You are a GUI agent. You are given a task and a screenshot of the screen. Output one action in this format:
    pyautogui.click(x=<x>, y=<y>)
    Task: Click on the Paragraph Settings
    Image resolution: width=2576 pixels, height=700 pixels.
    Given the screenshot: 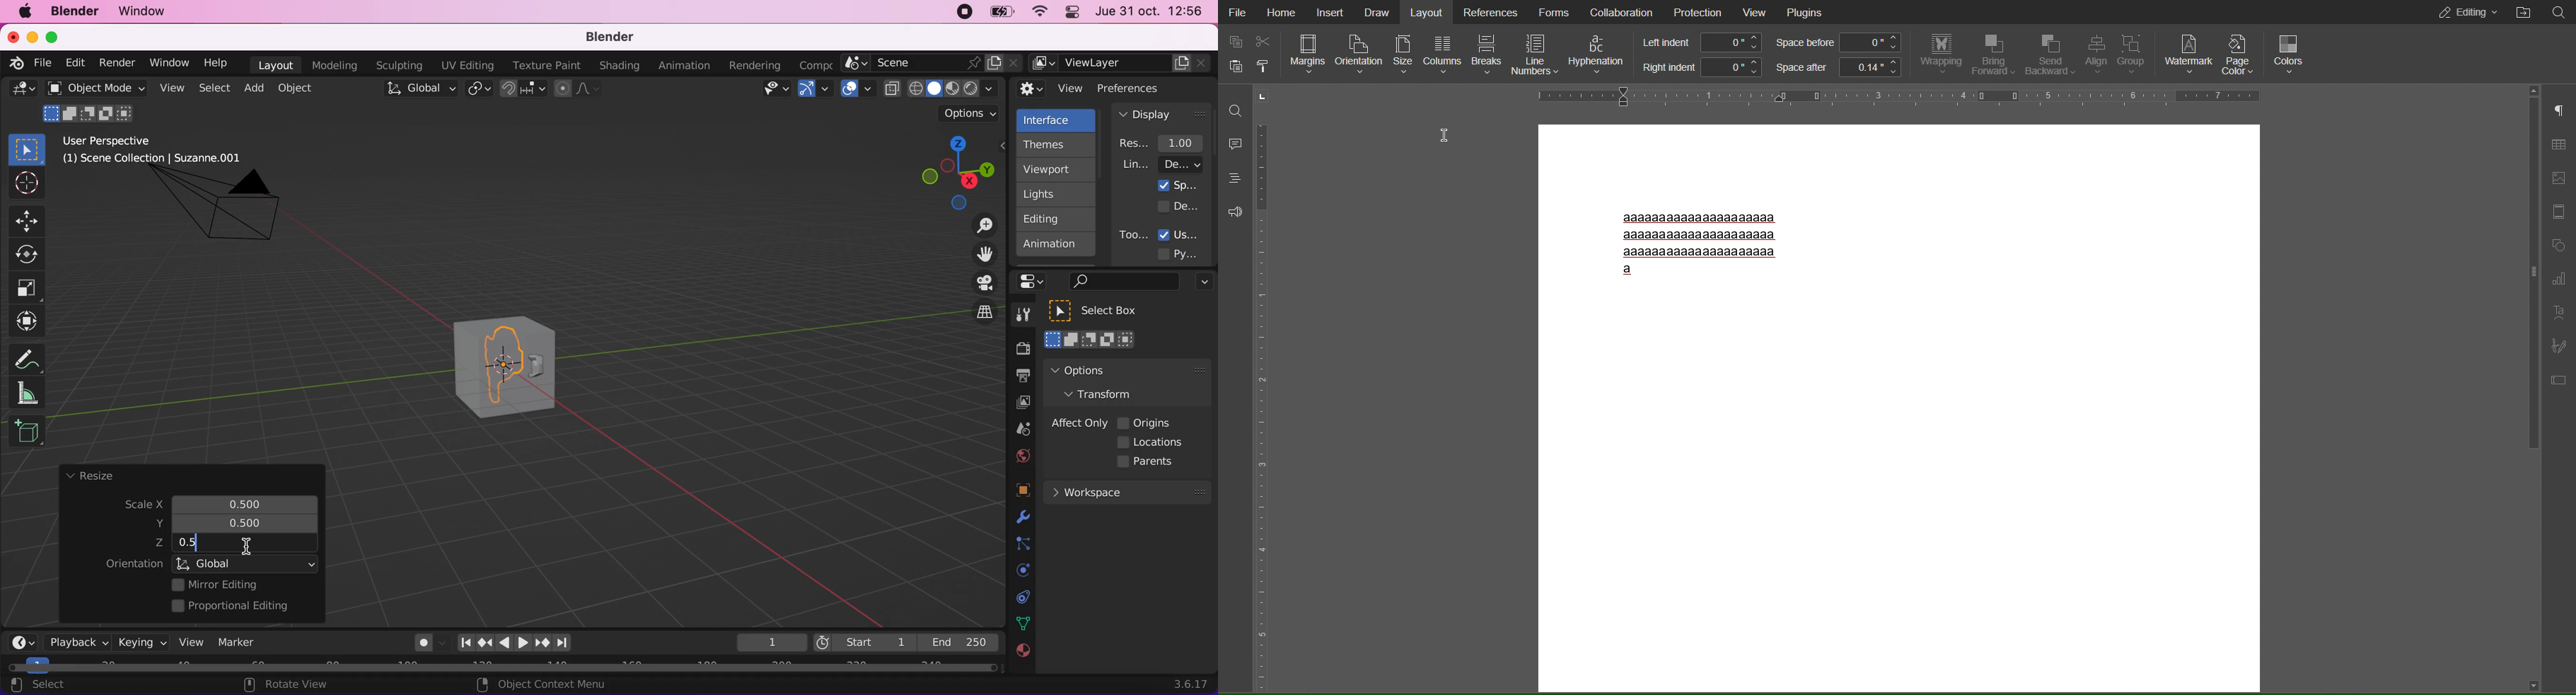 What is the action you would take?
    pyautogui.click(x=2559, y=112)
    